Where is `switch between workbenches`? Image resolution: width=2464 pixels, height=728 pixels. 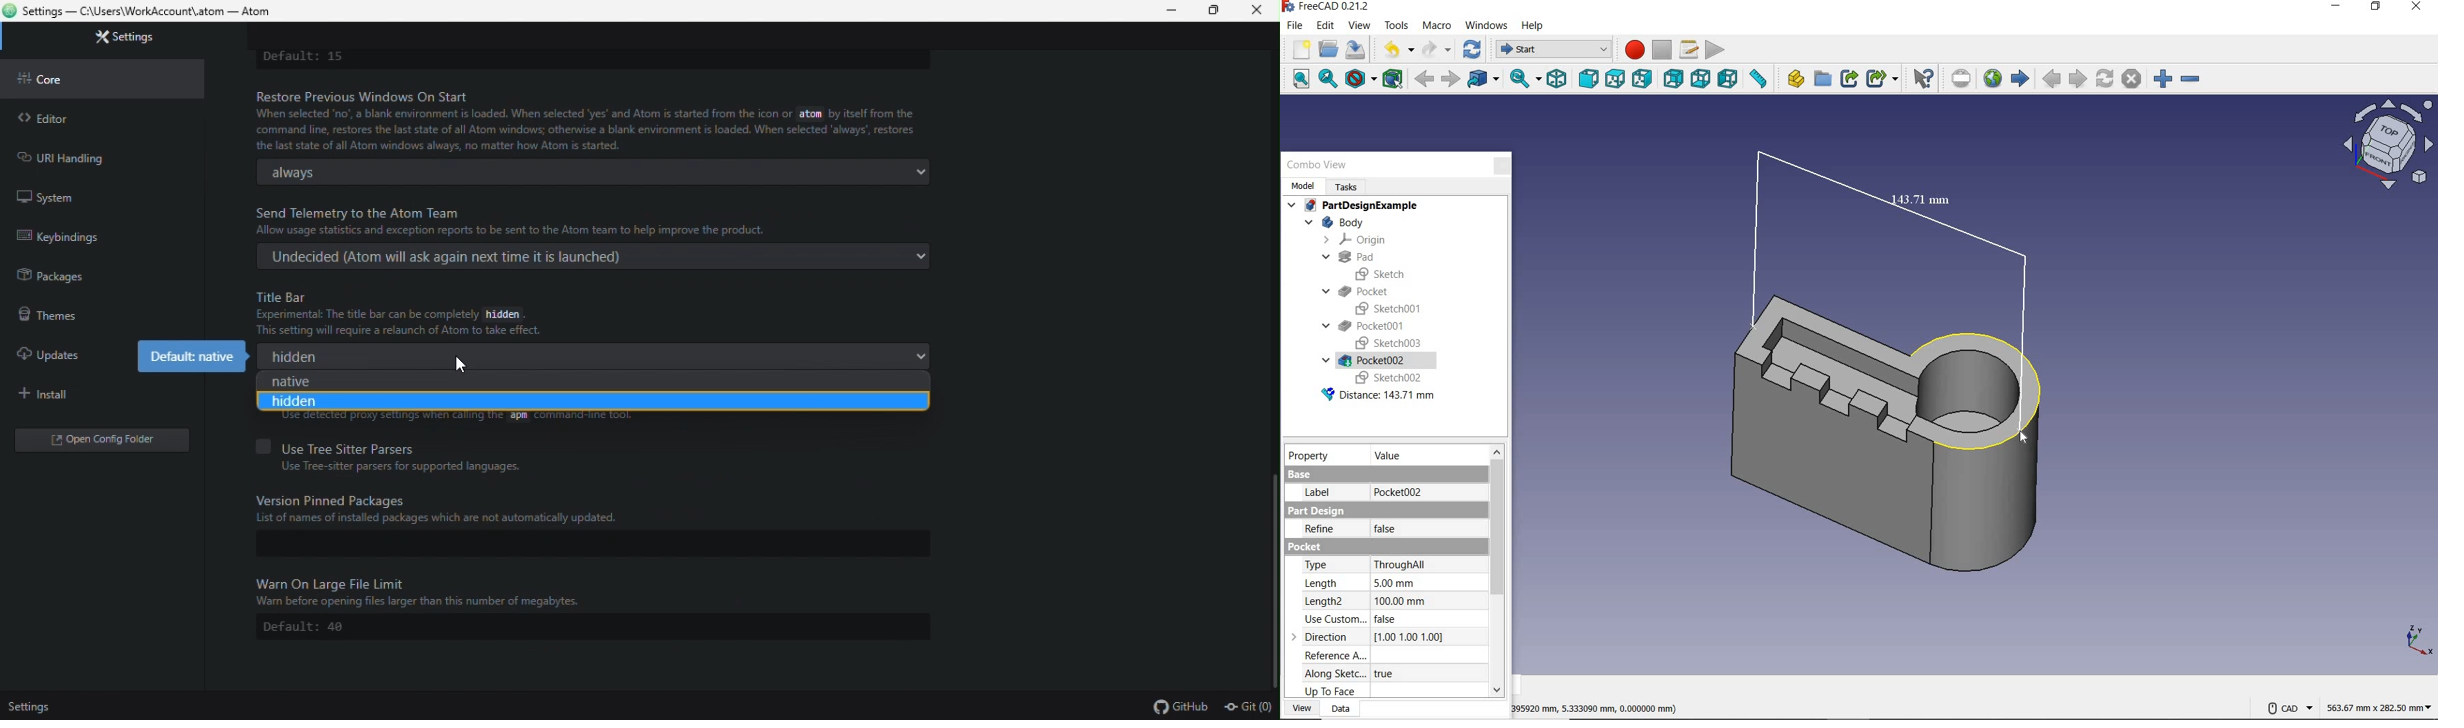 switch between workbenches is located at coordinates (1551, 50).